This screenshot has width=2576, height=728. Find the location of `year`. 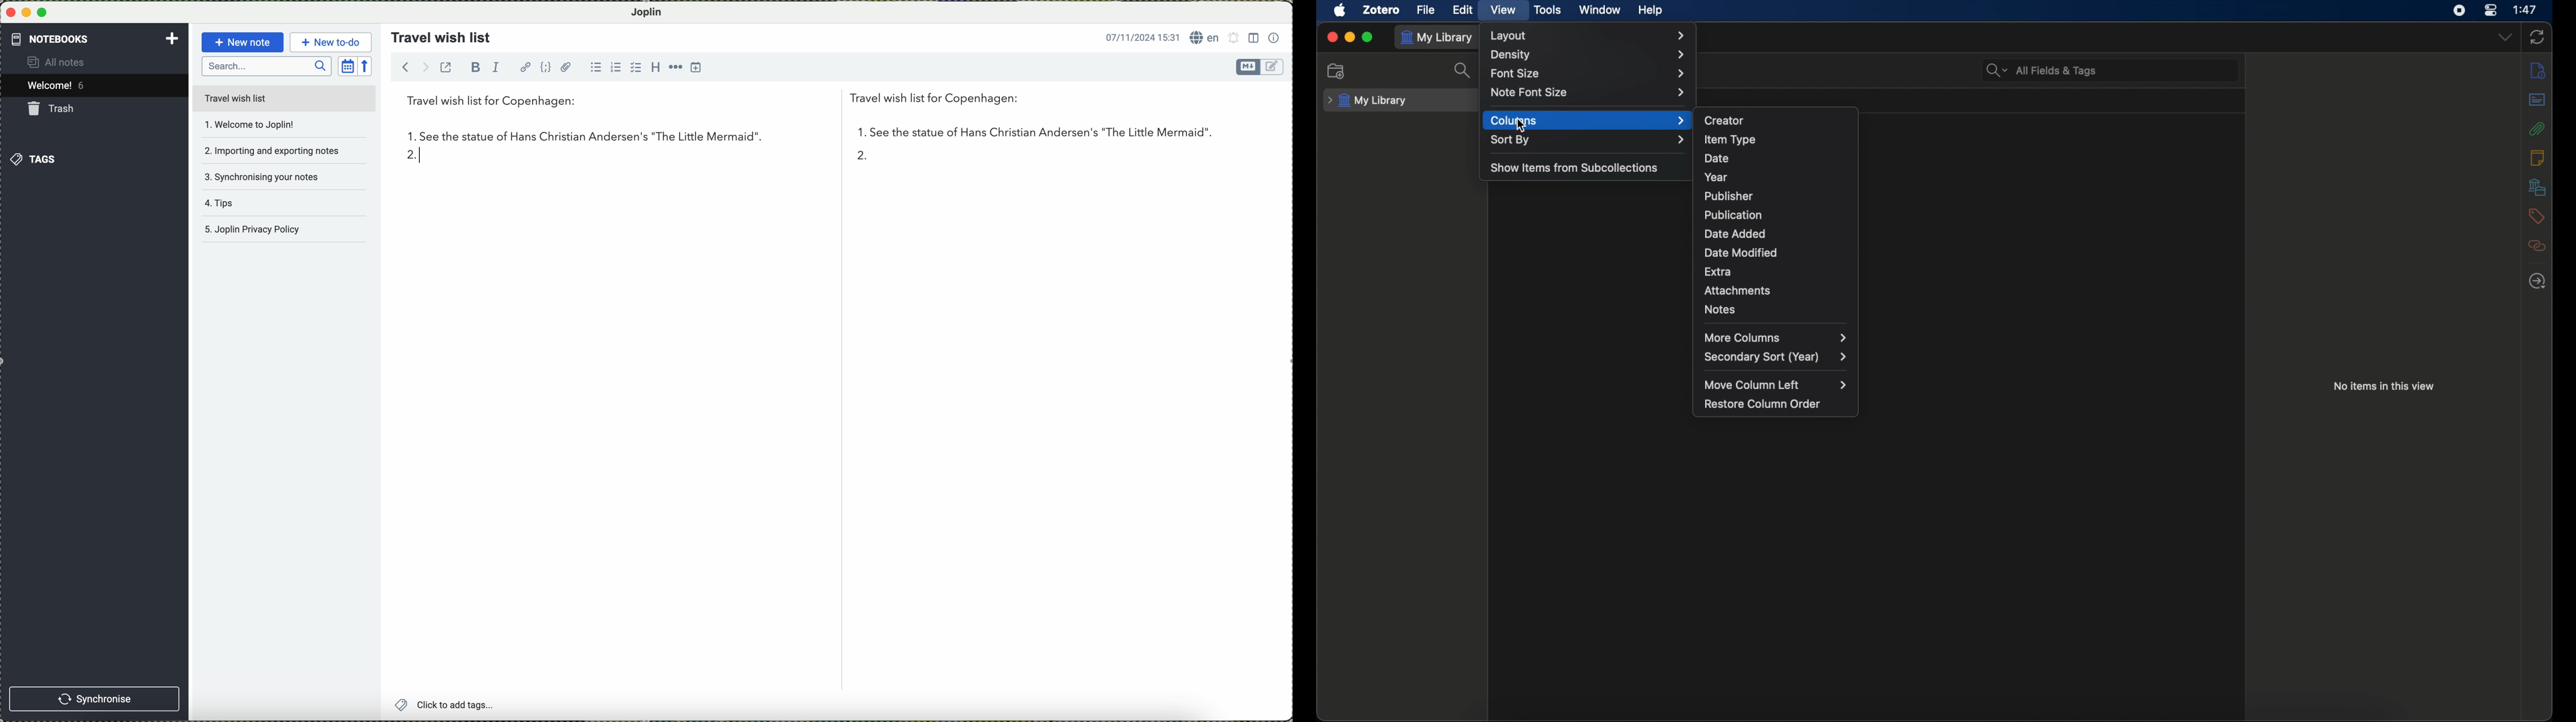

year is located at coordinates (1717, 178).